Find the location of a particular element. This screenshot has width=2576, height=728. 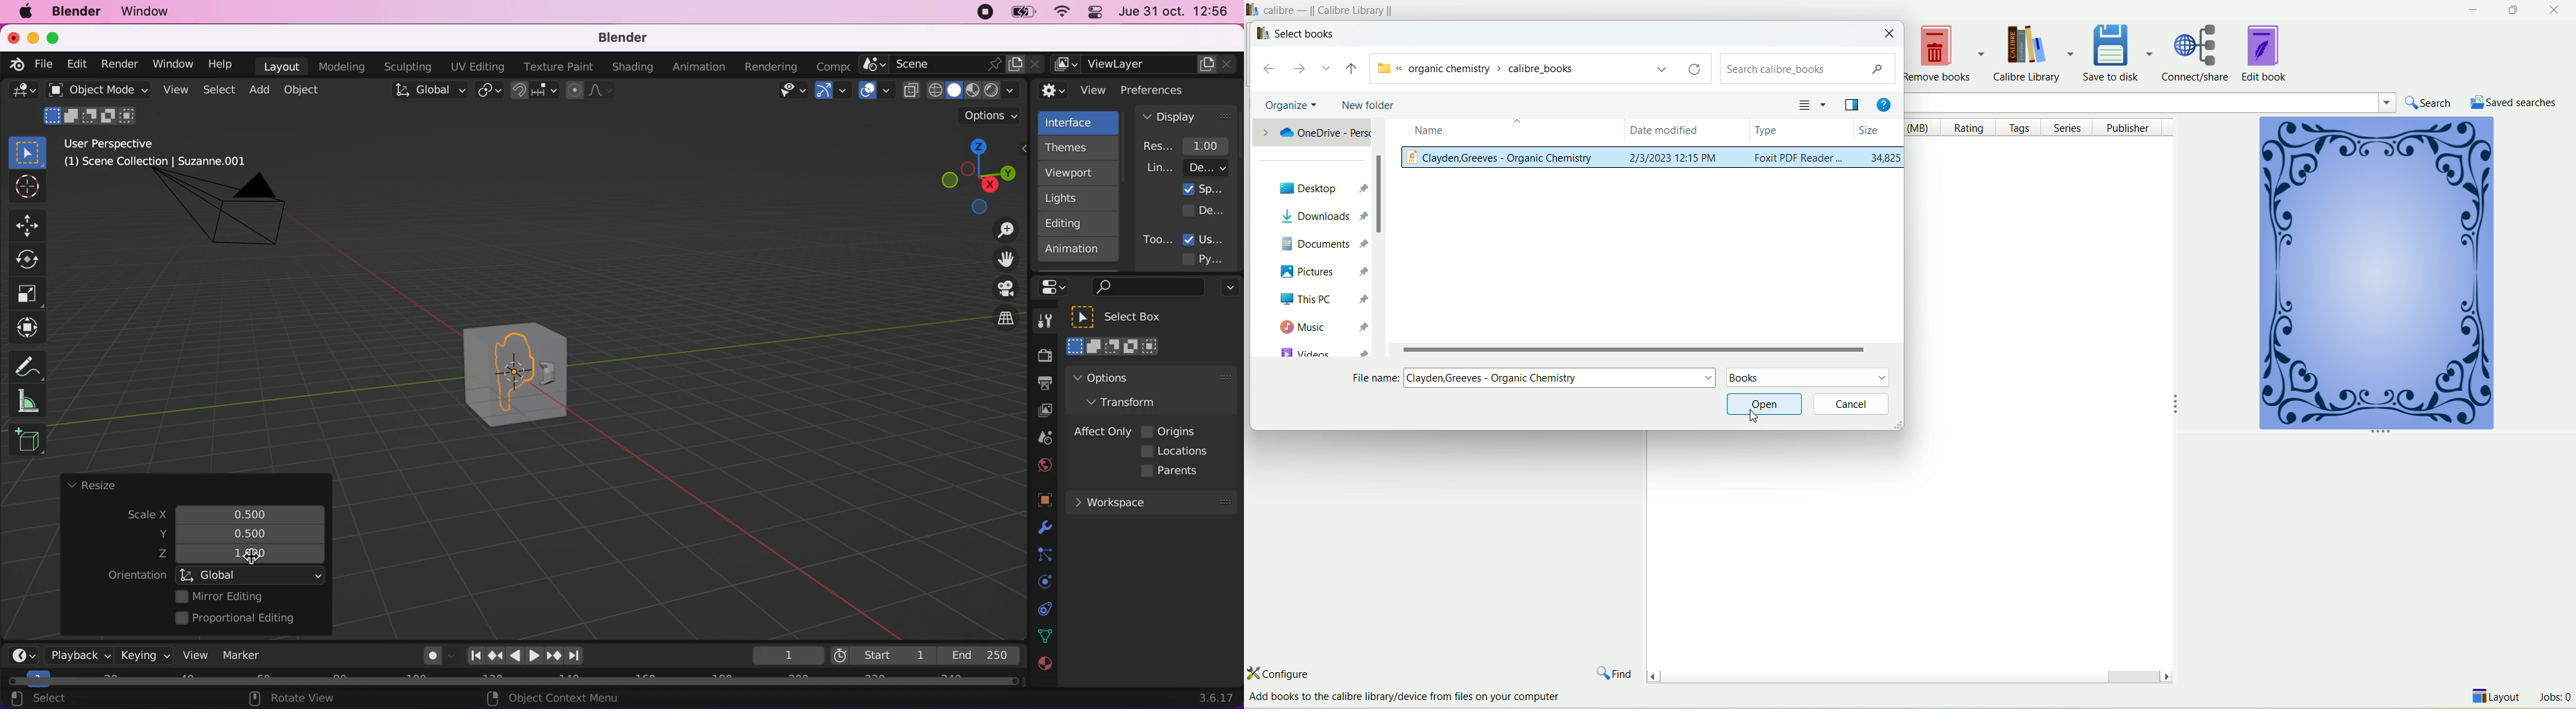

close is located at coordinates (2556, 10).